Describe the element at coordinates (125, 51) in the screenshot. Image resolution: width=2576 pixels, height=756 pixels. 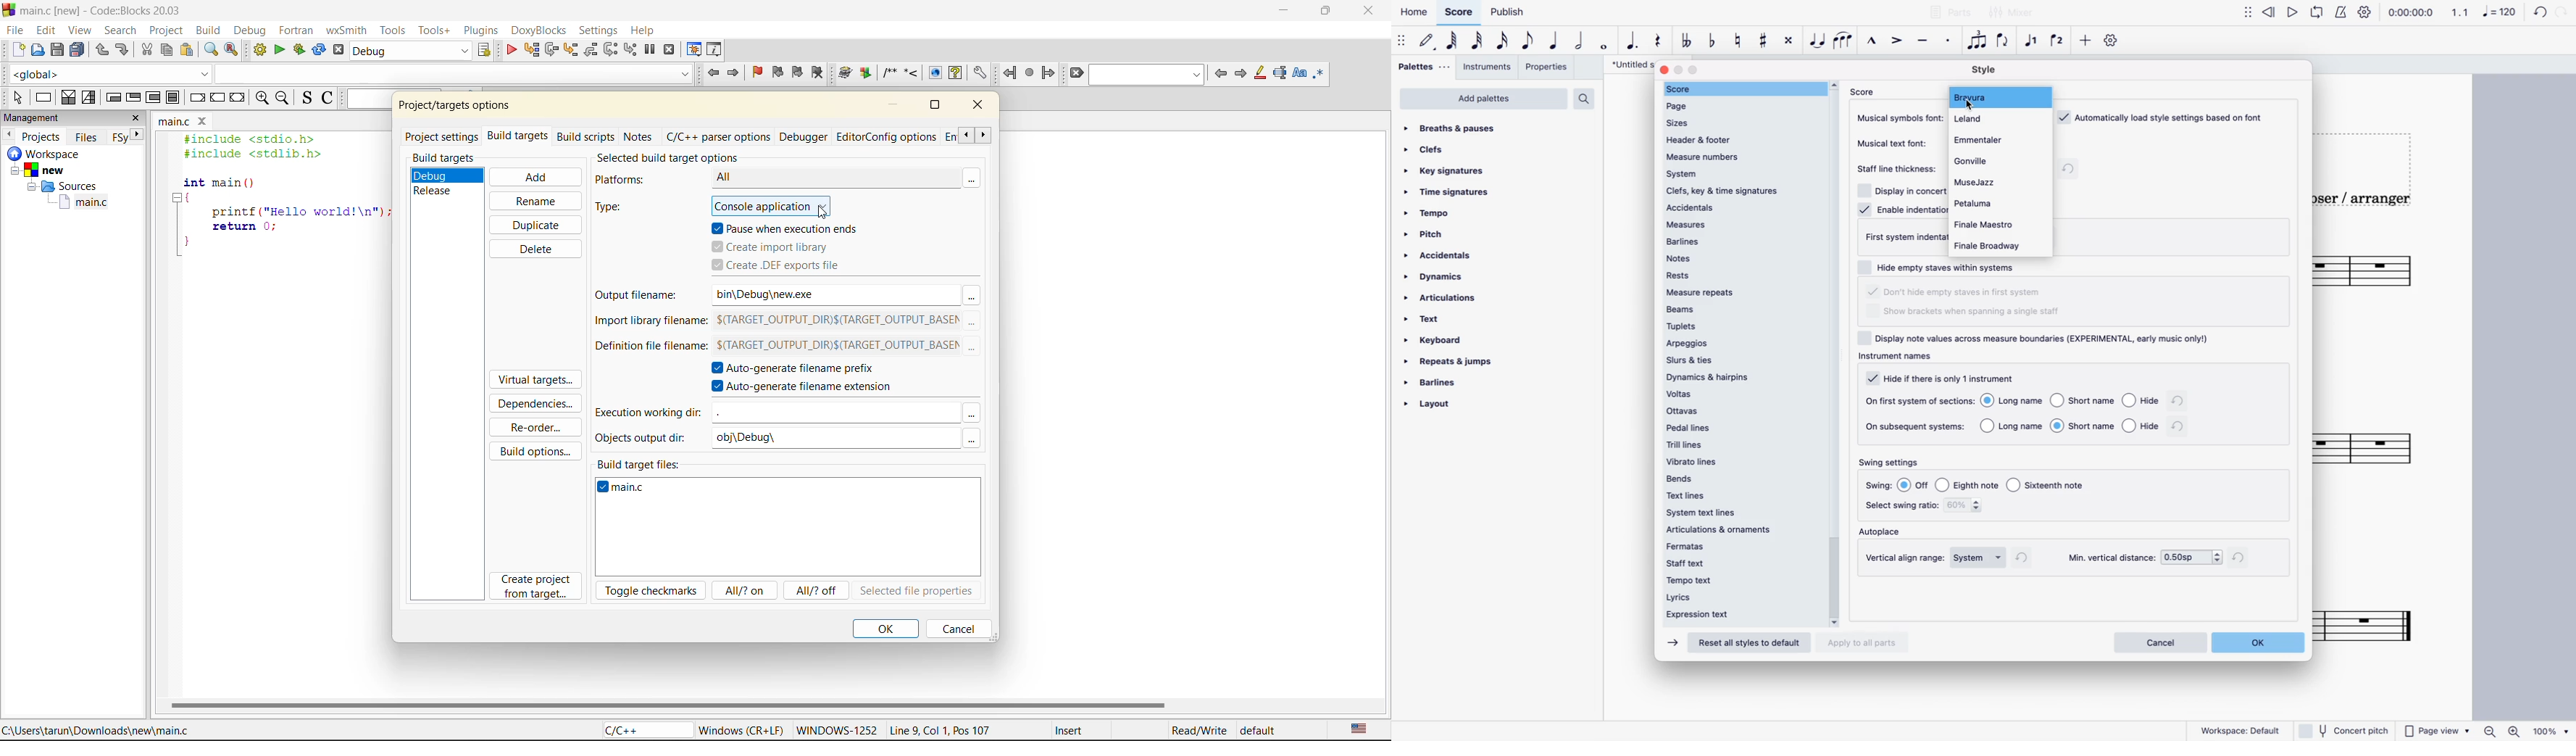
I see `redo` at that location.